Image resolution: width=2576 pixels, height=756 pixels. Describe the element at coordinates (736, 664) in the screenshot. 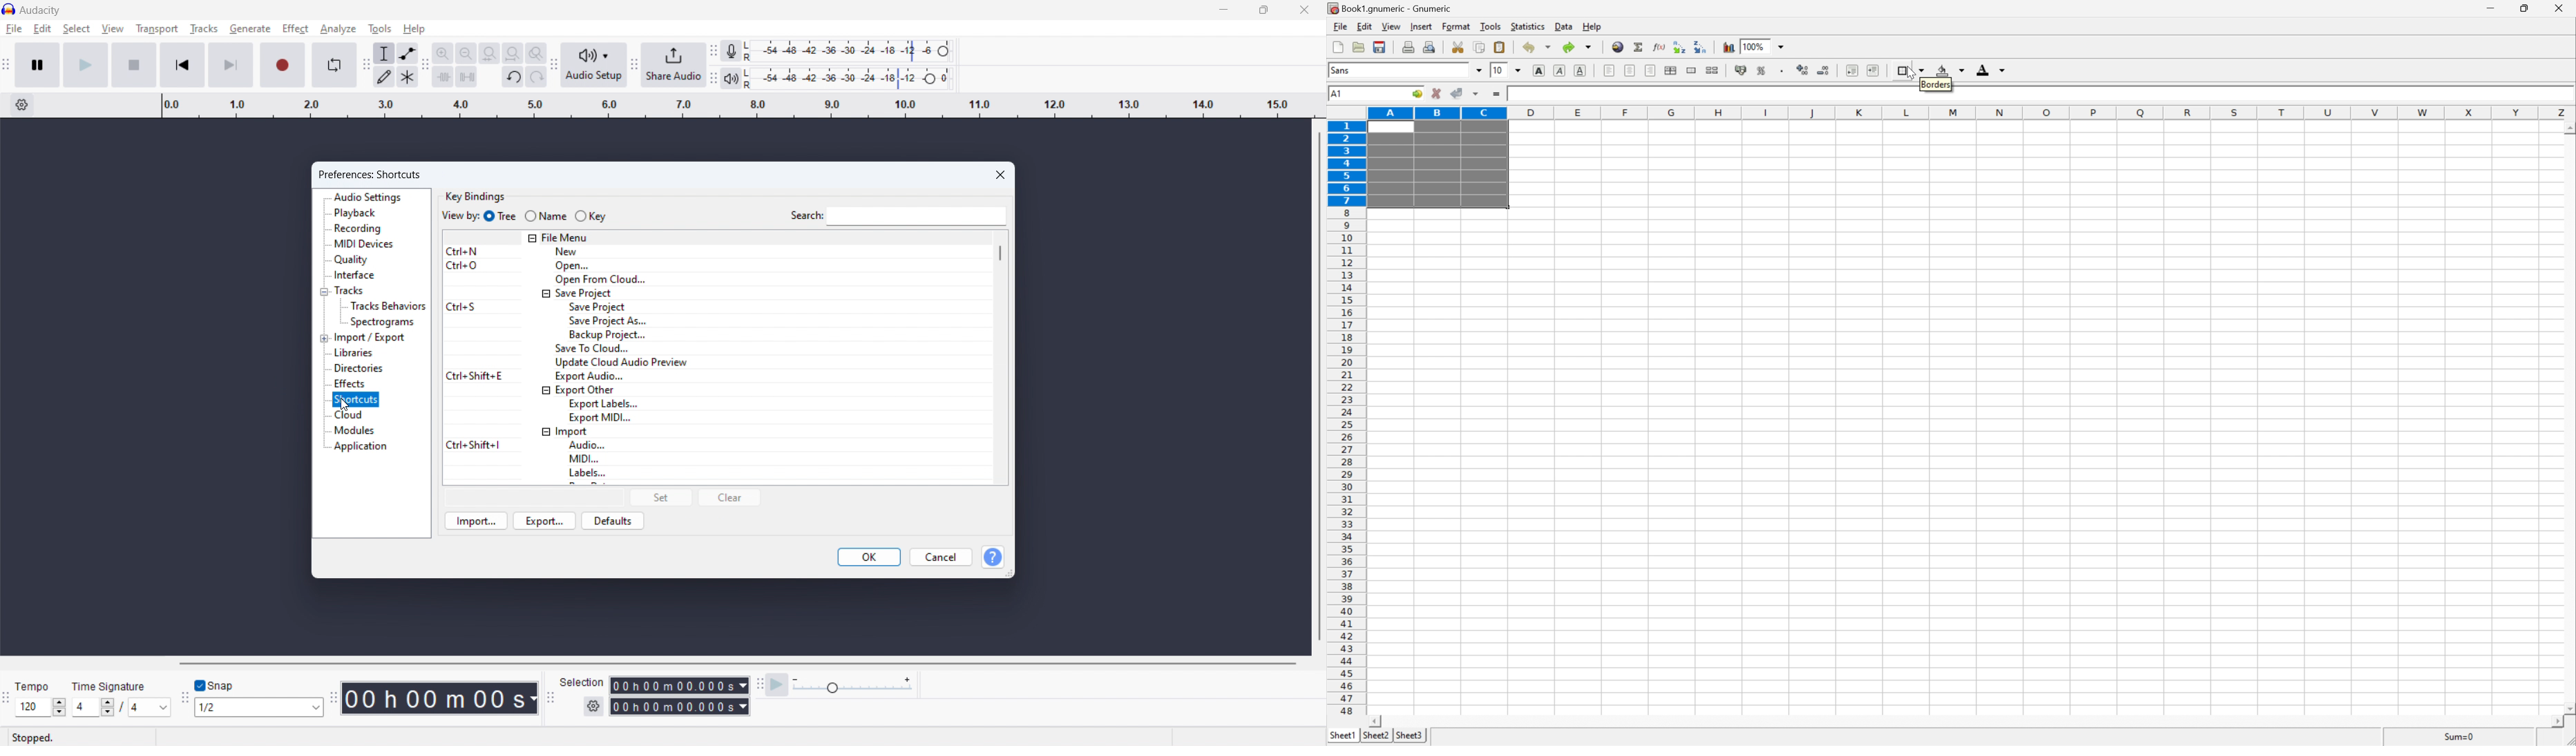

I see `horizontal scrollbar` at that location.